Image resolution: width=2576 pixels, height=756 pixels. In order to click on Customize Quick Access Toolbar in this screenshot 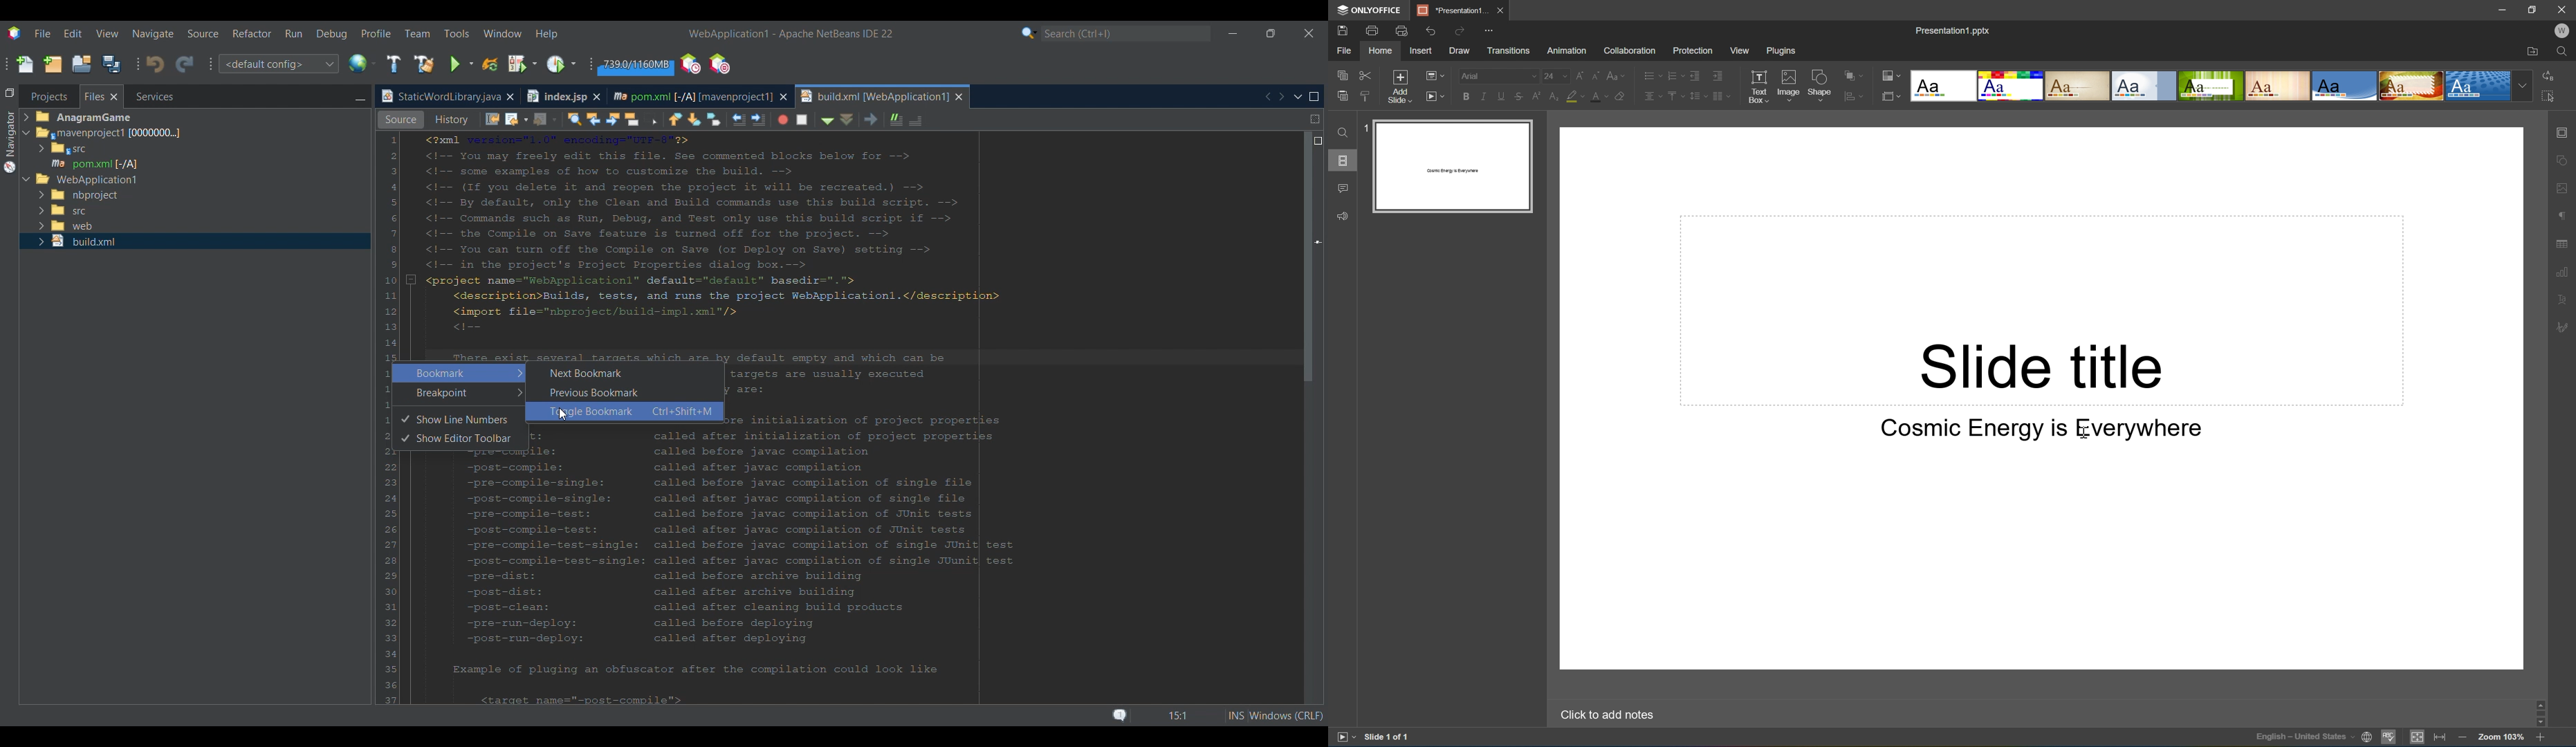, I will do `click(1488, 31)`.